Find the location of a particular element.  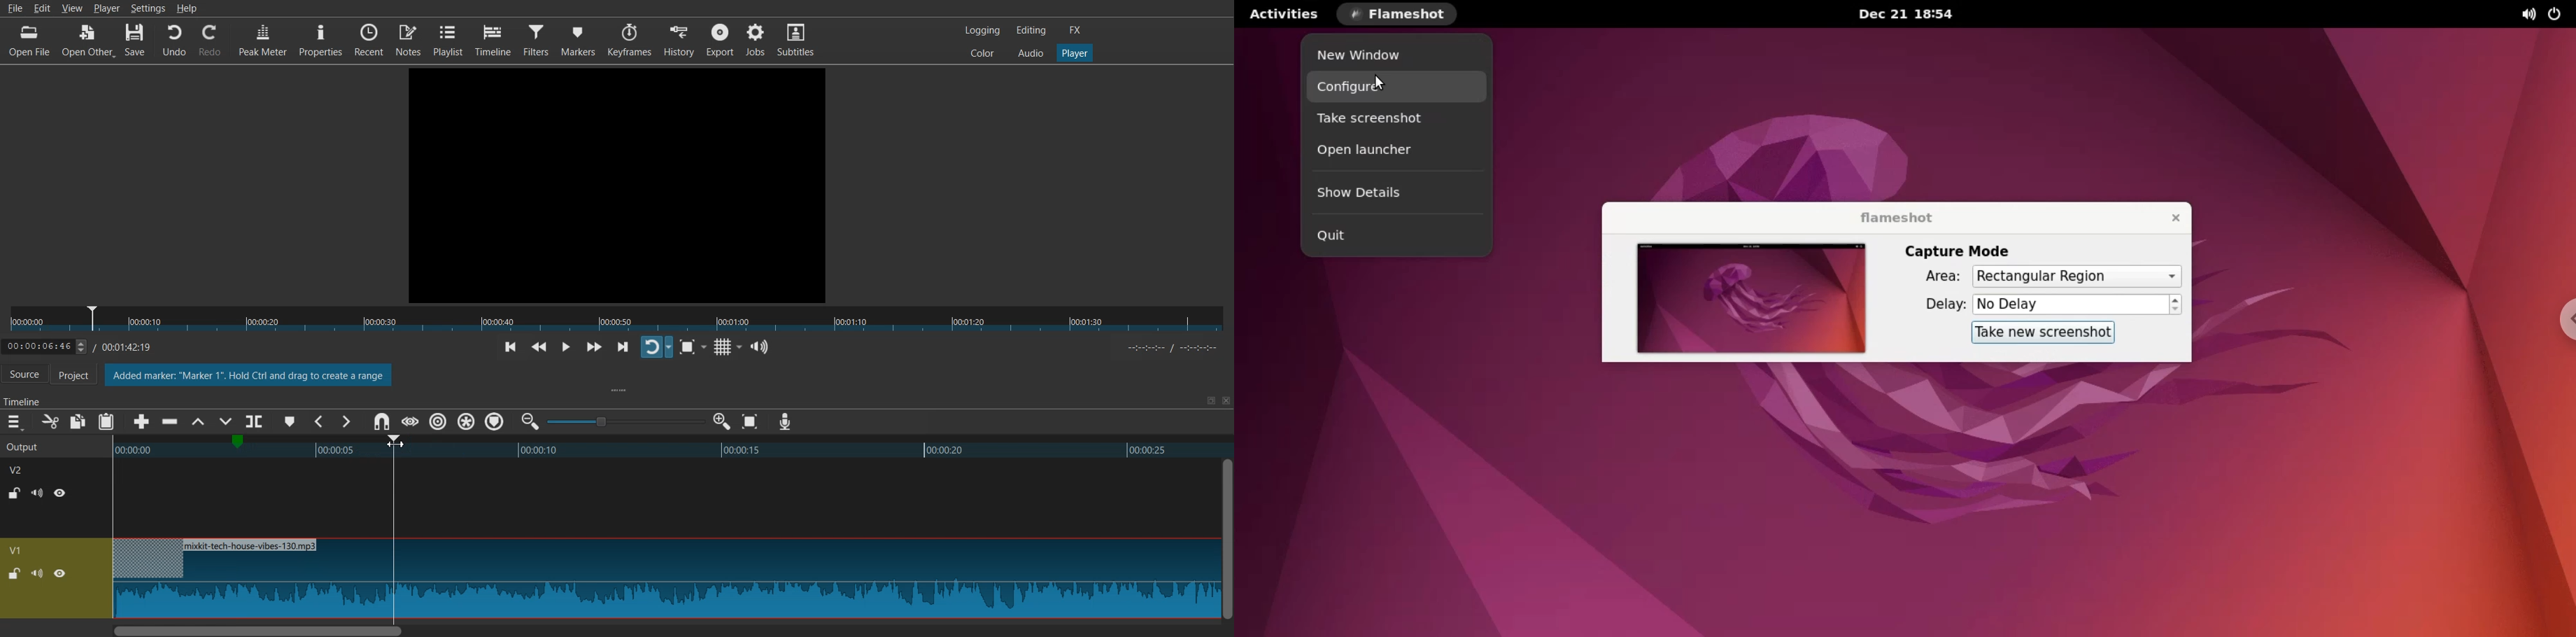

power options is located at coordinates (2559, 15).